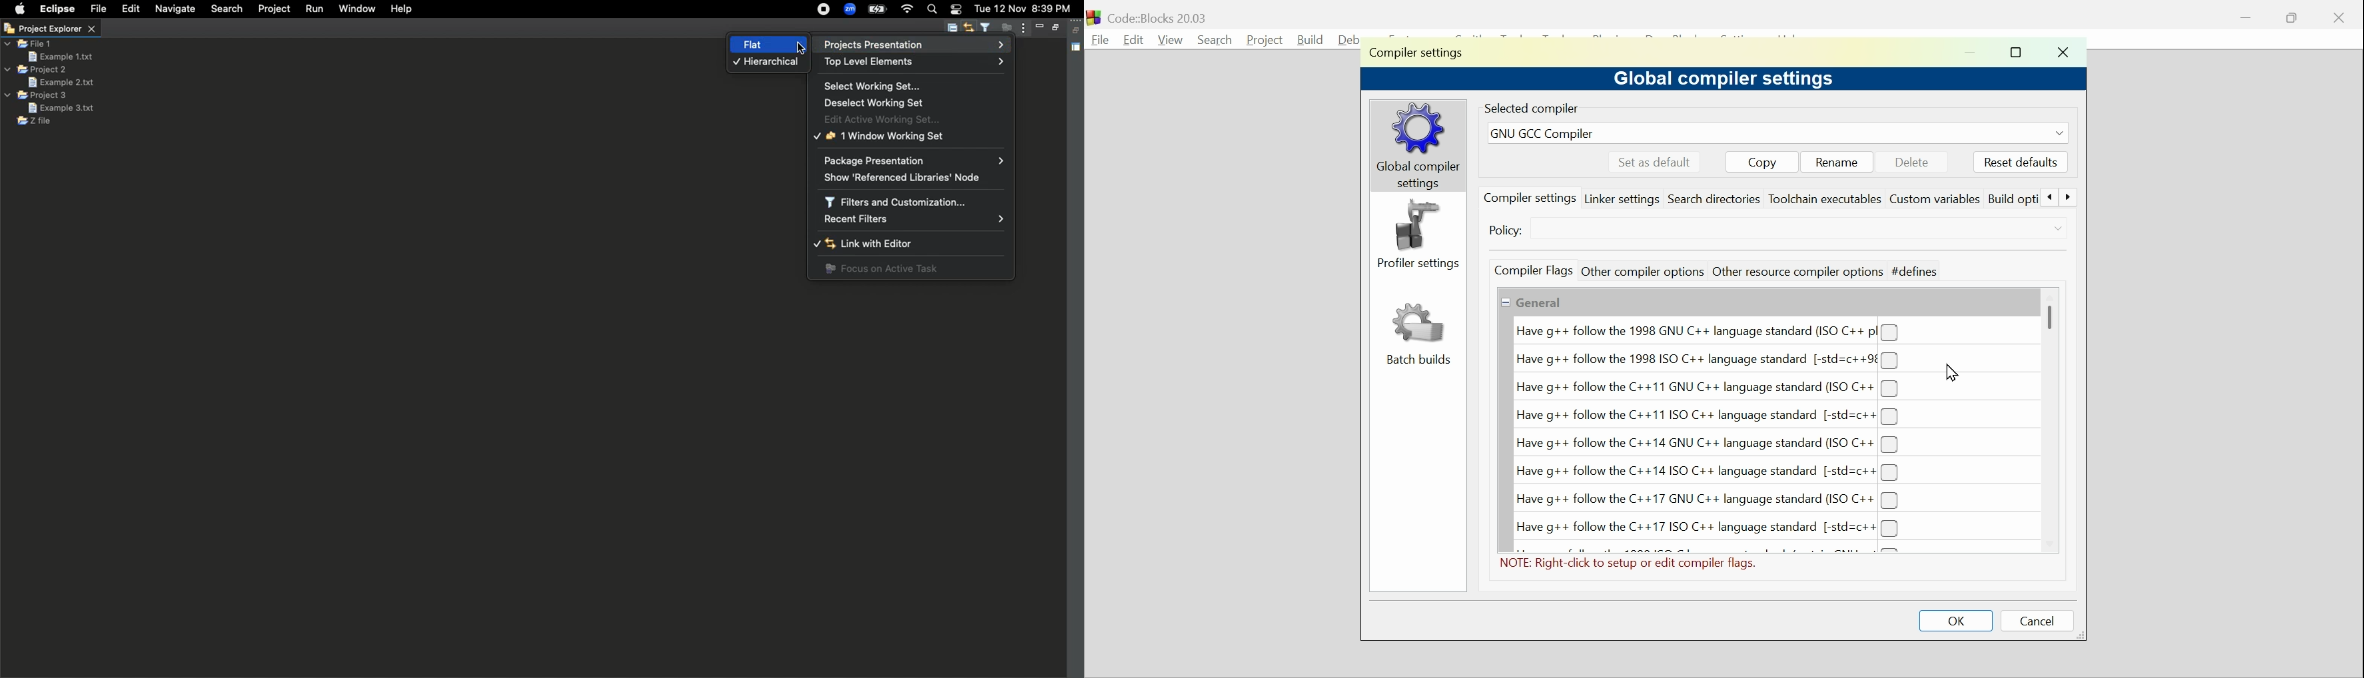  I want to click on Toolchain executables, so click(1827, 200).